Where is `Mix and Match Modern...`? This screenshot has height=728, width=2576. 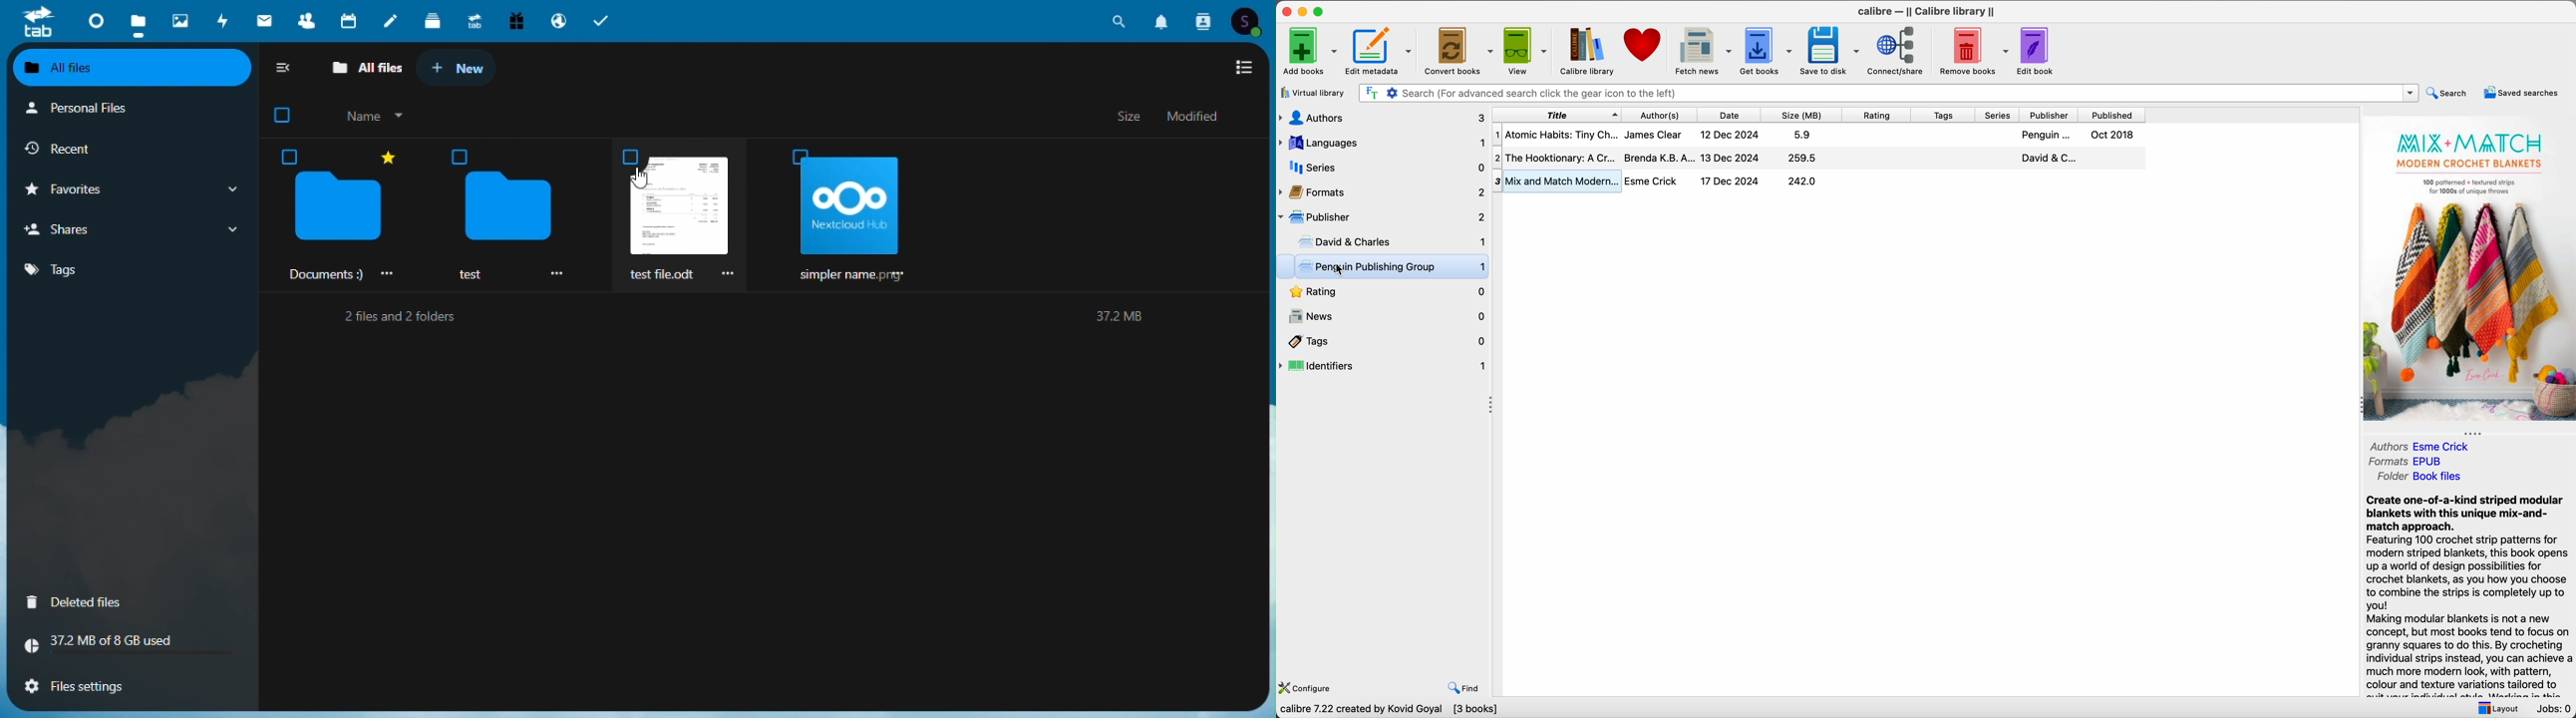 Mix and Match Modern... is located at coordinates (1663, 182).